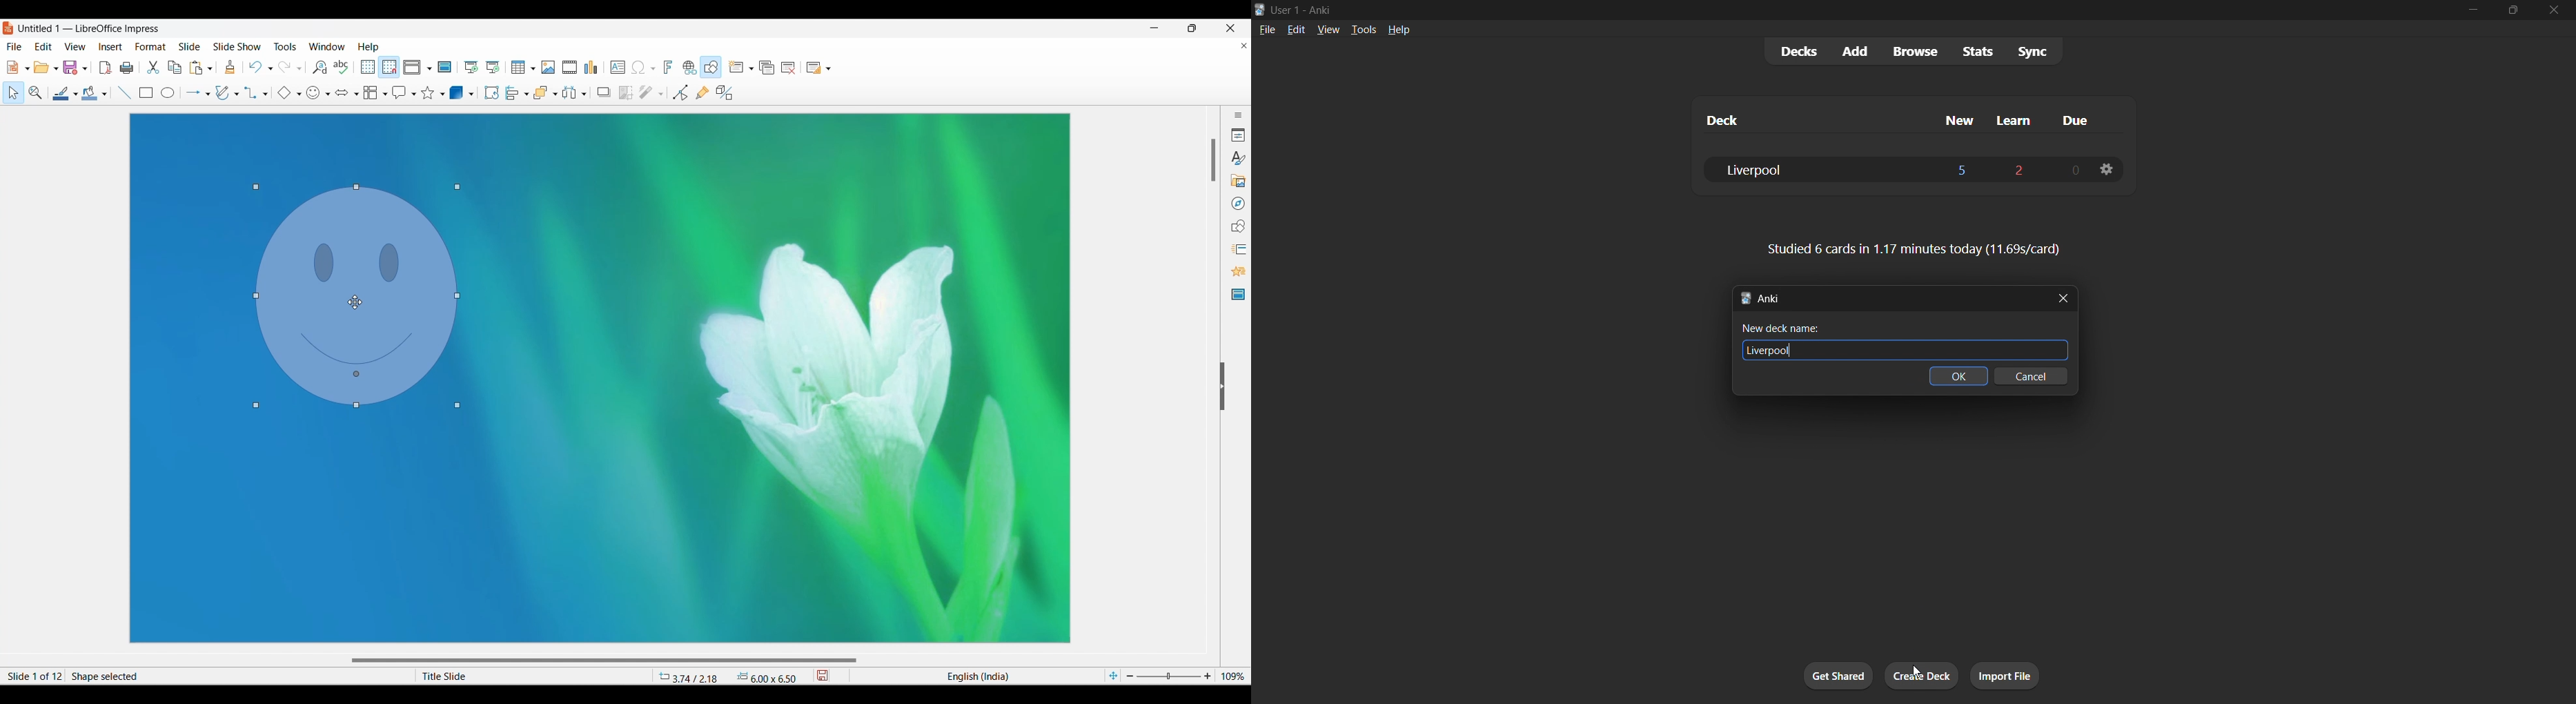 Image resolution: width=2576 pixels, height=728 pixels. Describe the element at coordinates (1235, 676) in the screenshot. I see `109%` at that location.